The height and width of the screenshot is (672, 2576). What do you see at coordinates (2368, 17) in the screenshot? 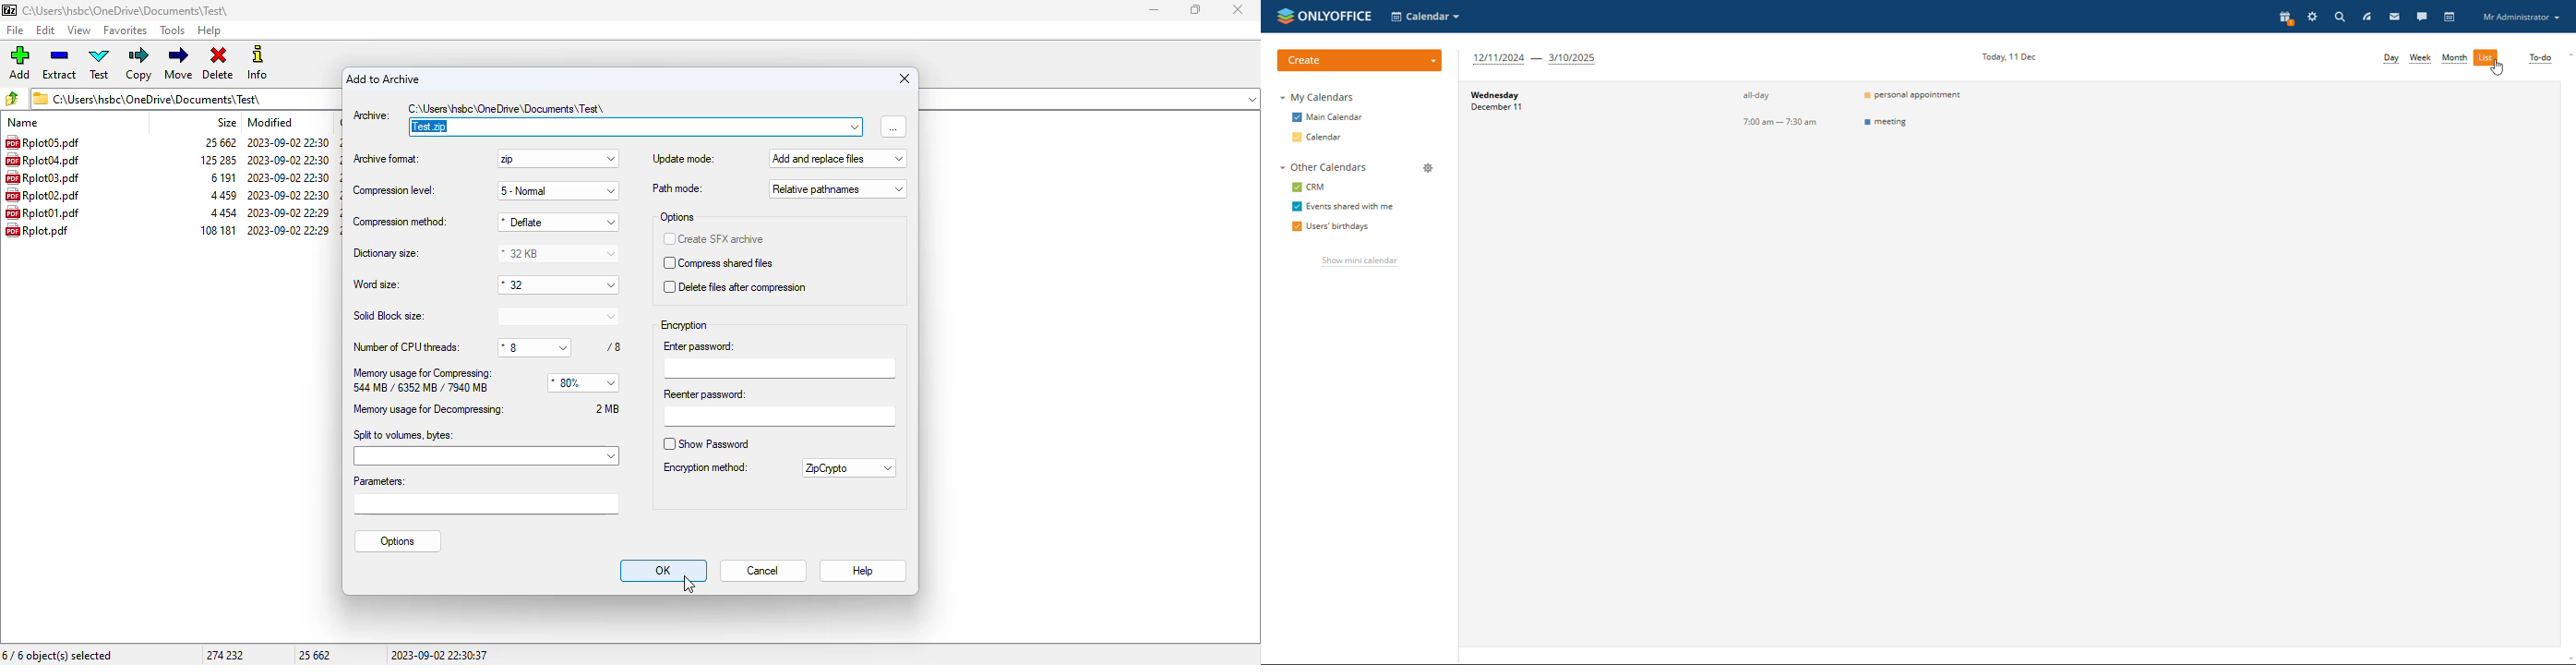
I see `feed` at bounding box center [2368, 17].